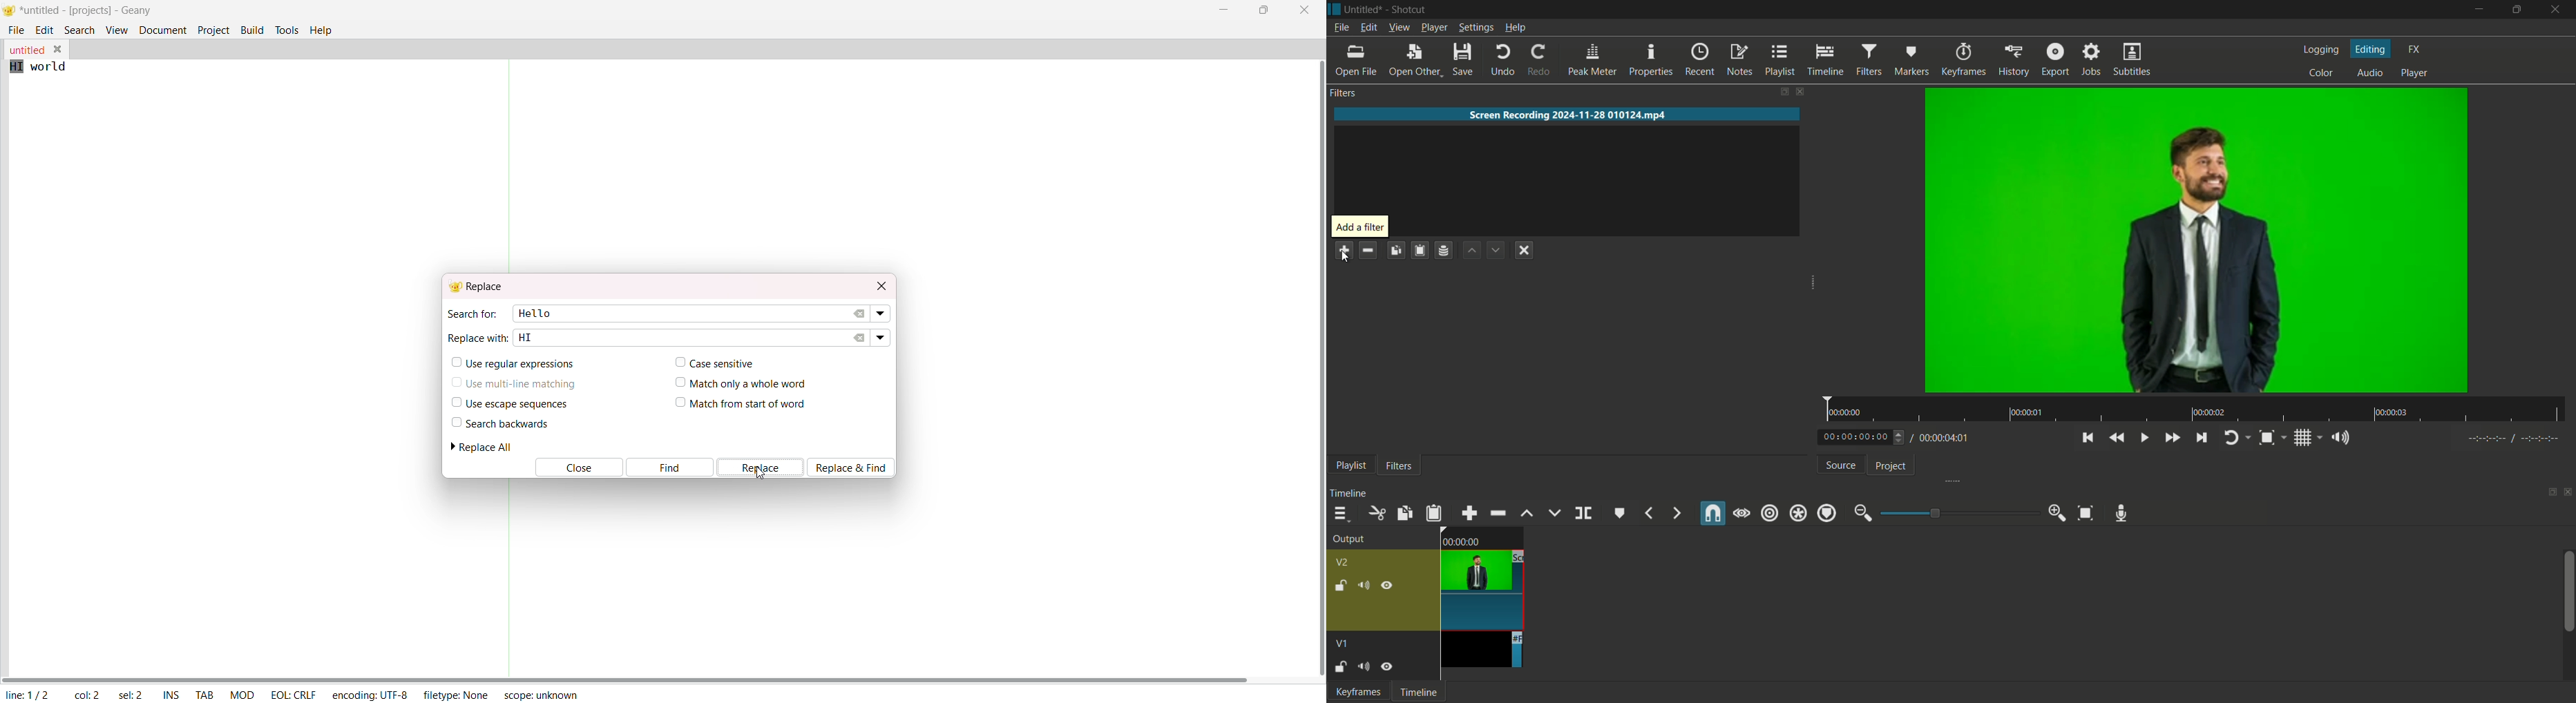 The image size is (2576, 728). What do you see at coordinates (1462, 59) in the screenshot?
I see `save` at bounding box center [1462, 59].